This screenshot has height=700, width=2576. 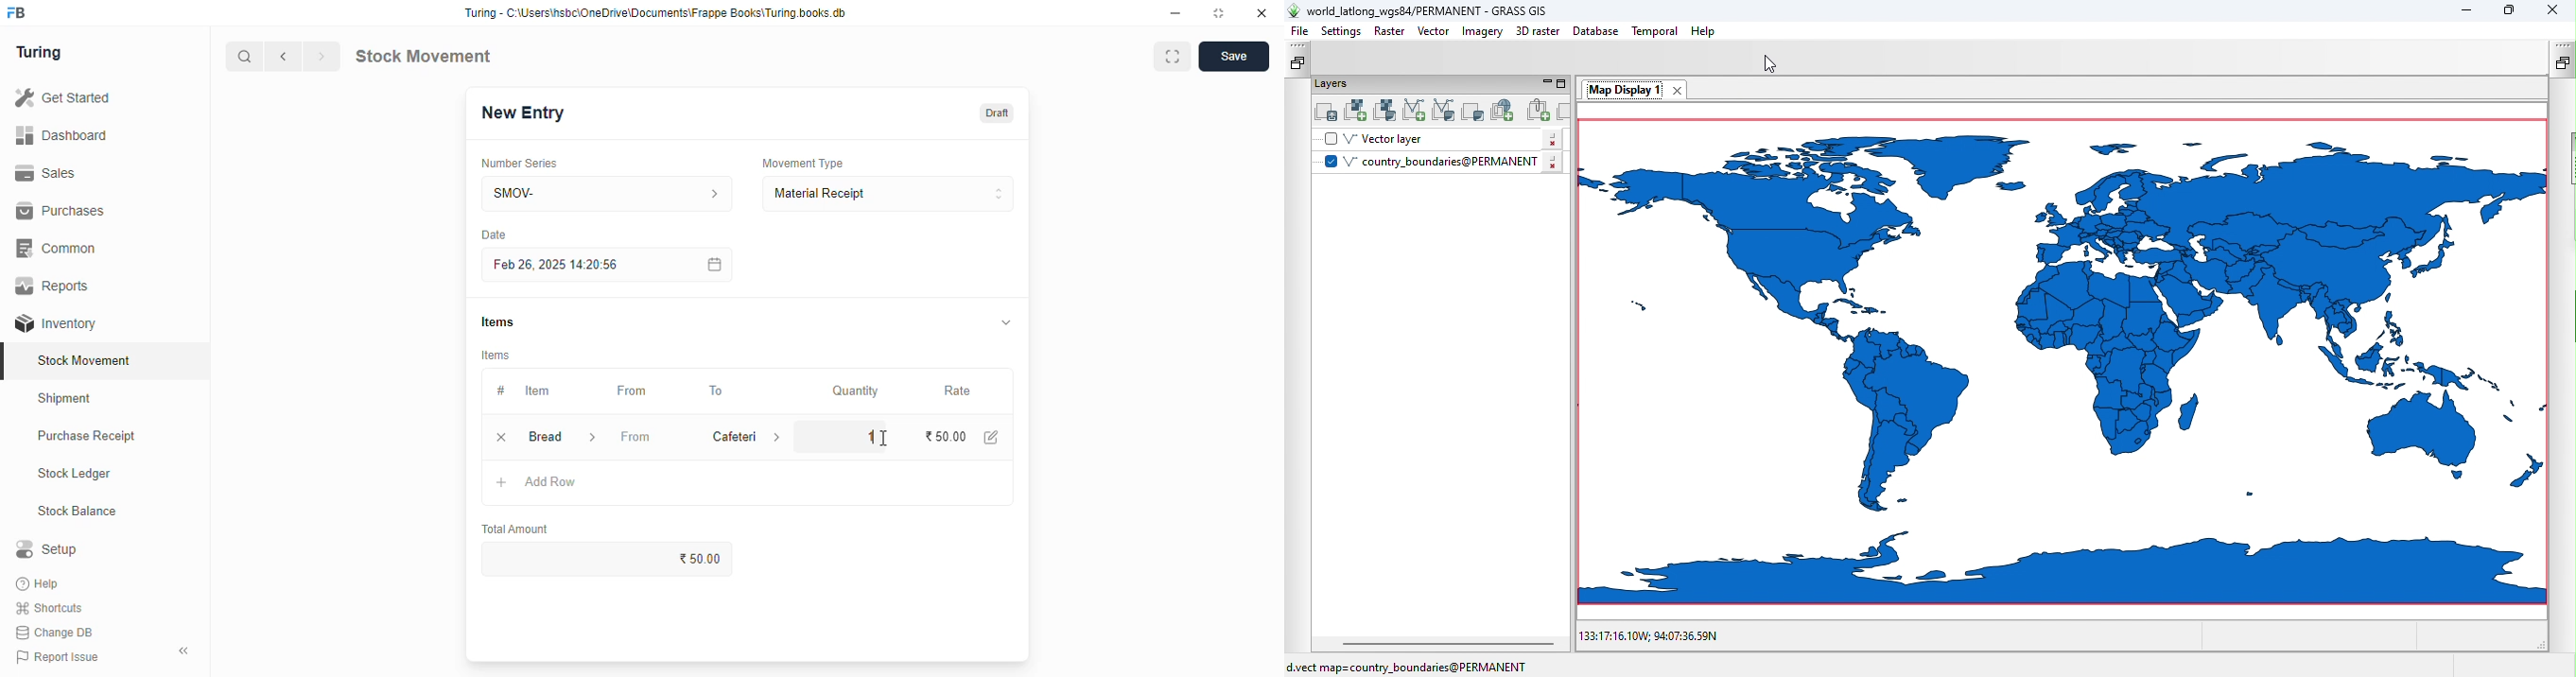 I want to click on purchase receipt, so click(x=87, y=435).